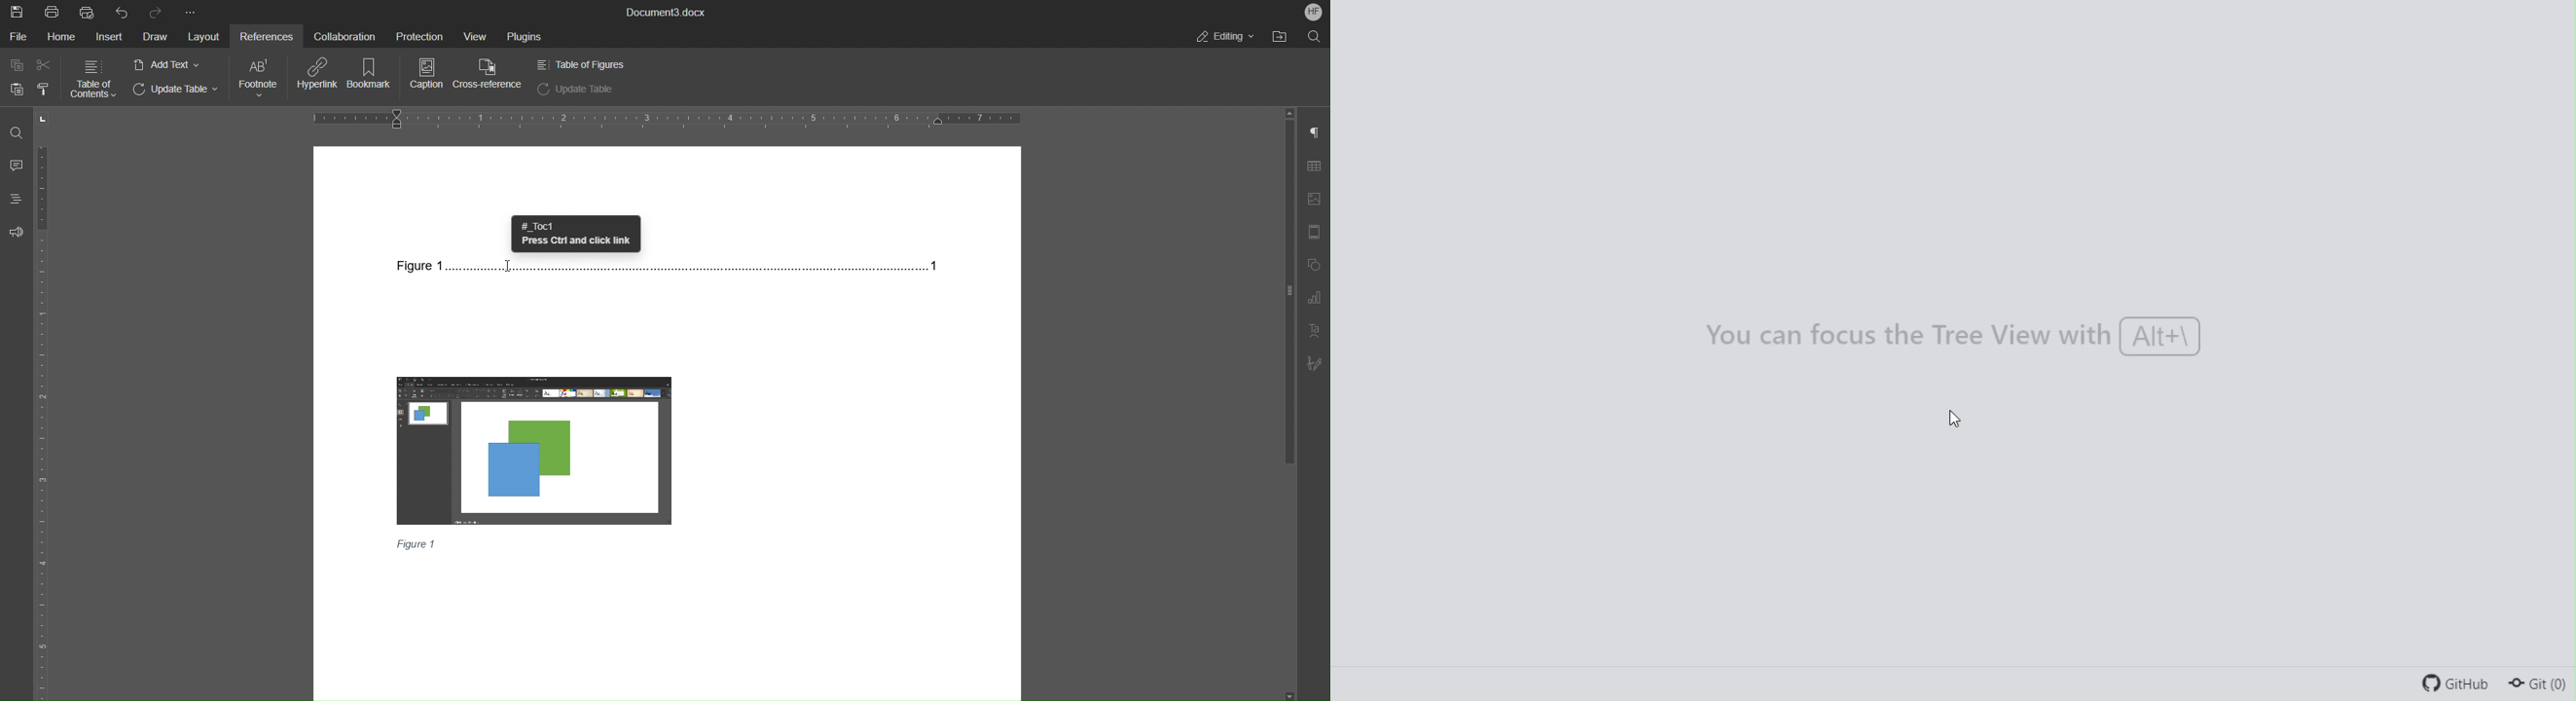  Describe the element at coordinates (44, 421) in the screenshot. I see `Vertical Ruler` at that location.